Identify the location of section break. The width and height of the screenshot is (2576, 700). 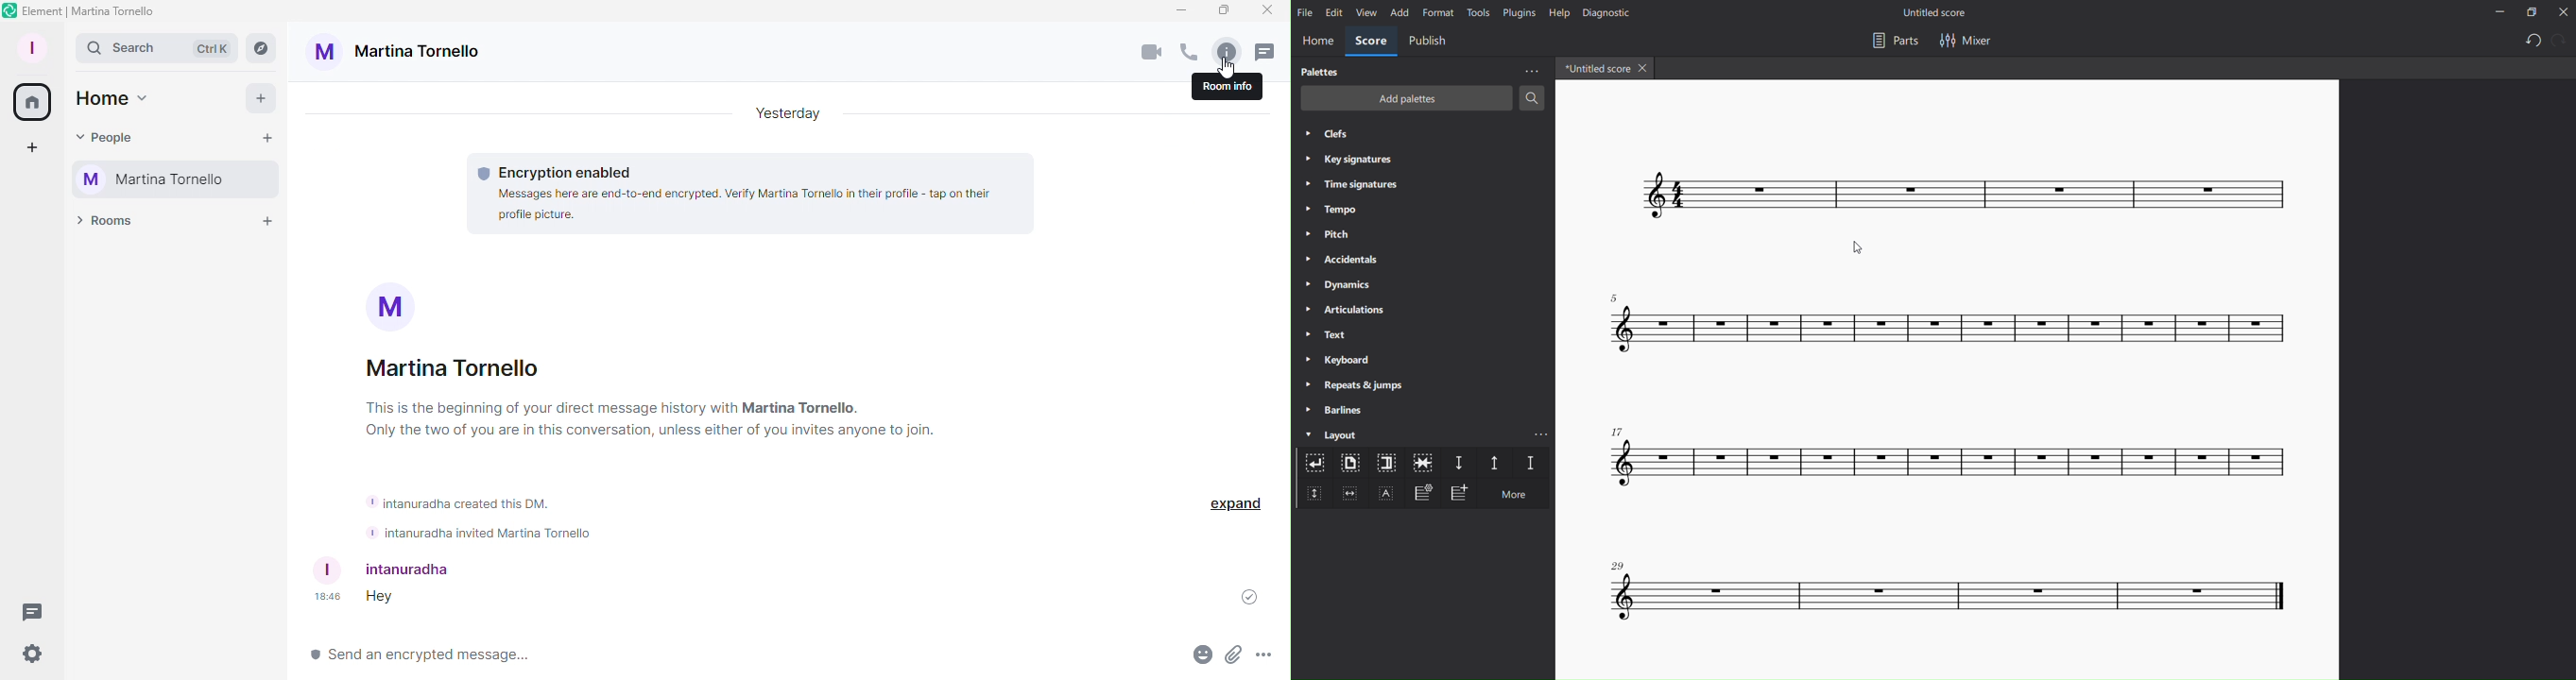
(1385, 464).